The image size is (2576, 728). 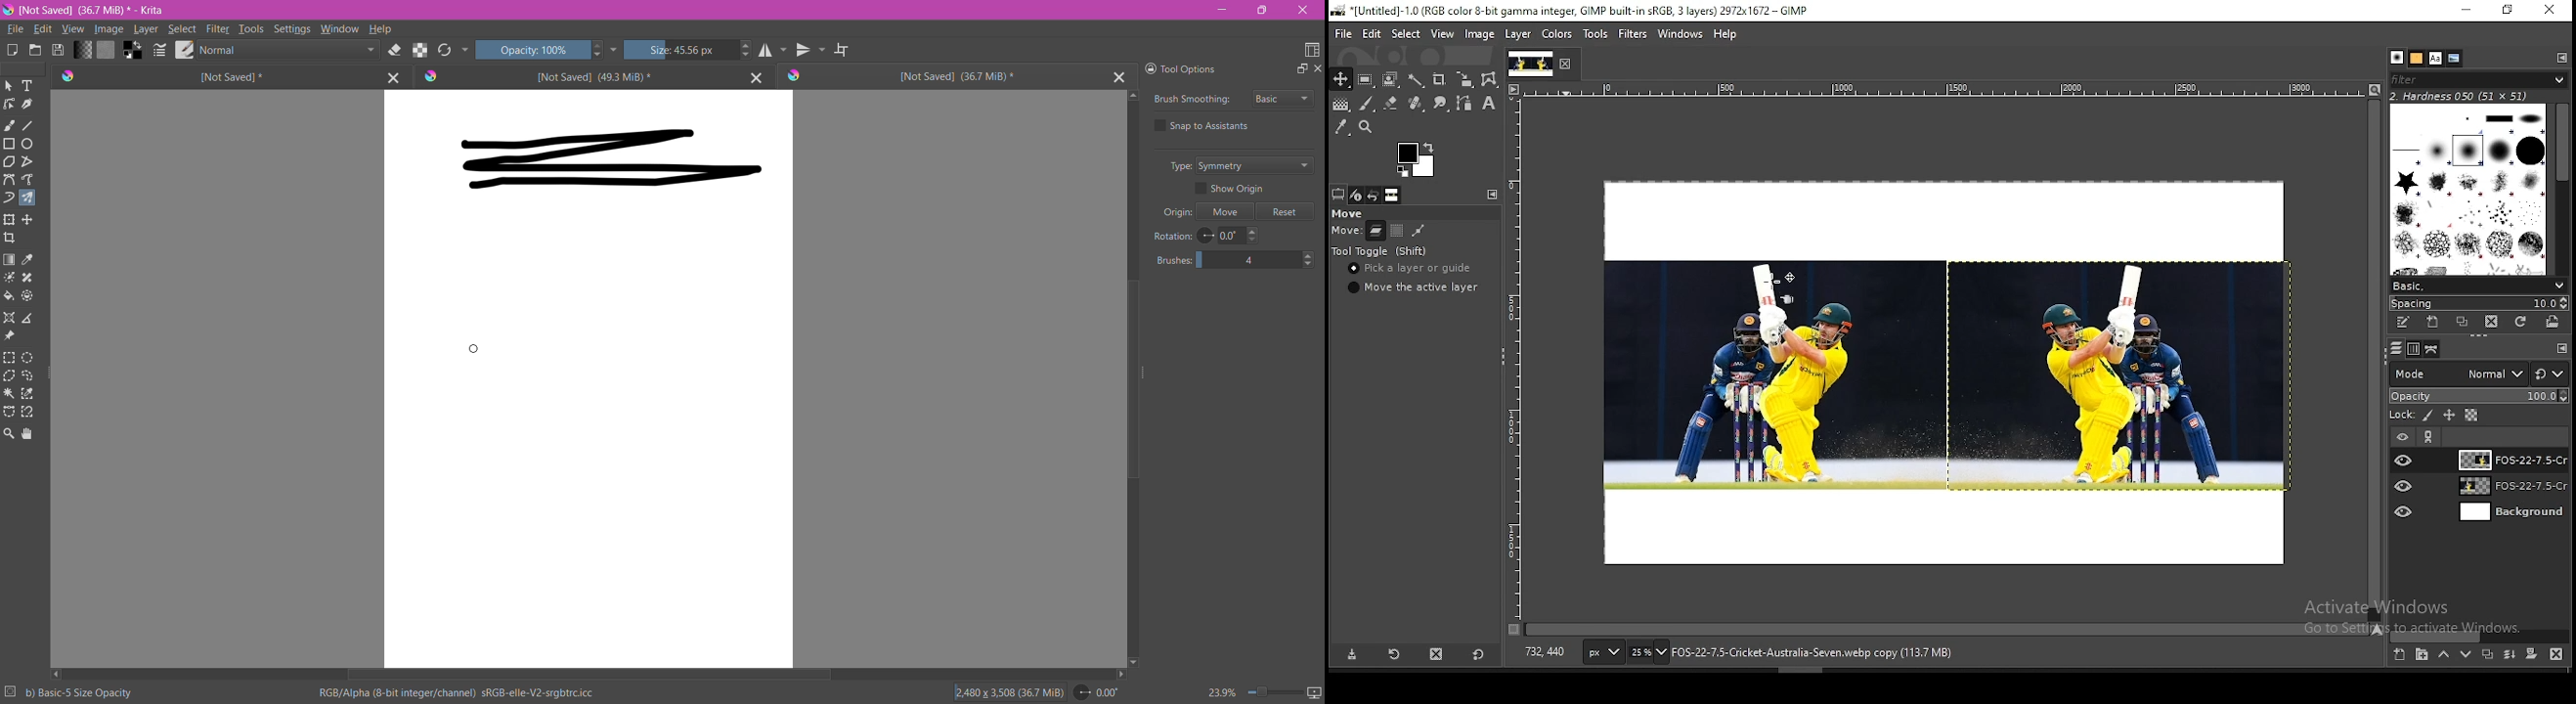 I want to click on Text Tool, so click(x=28, y=86).